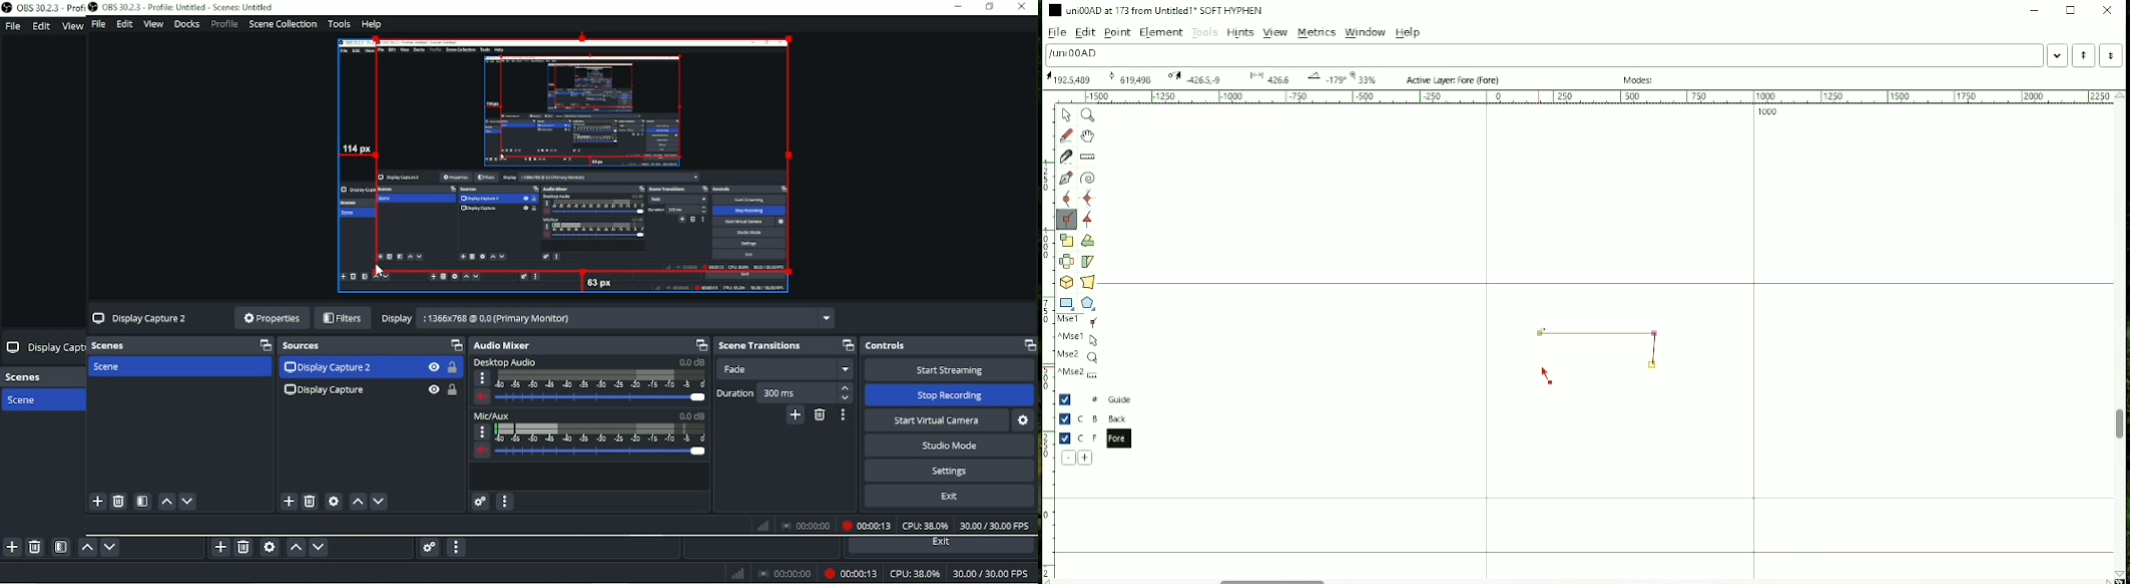  I want to click on more option, so click(509, 502).